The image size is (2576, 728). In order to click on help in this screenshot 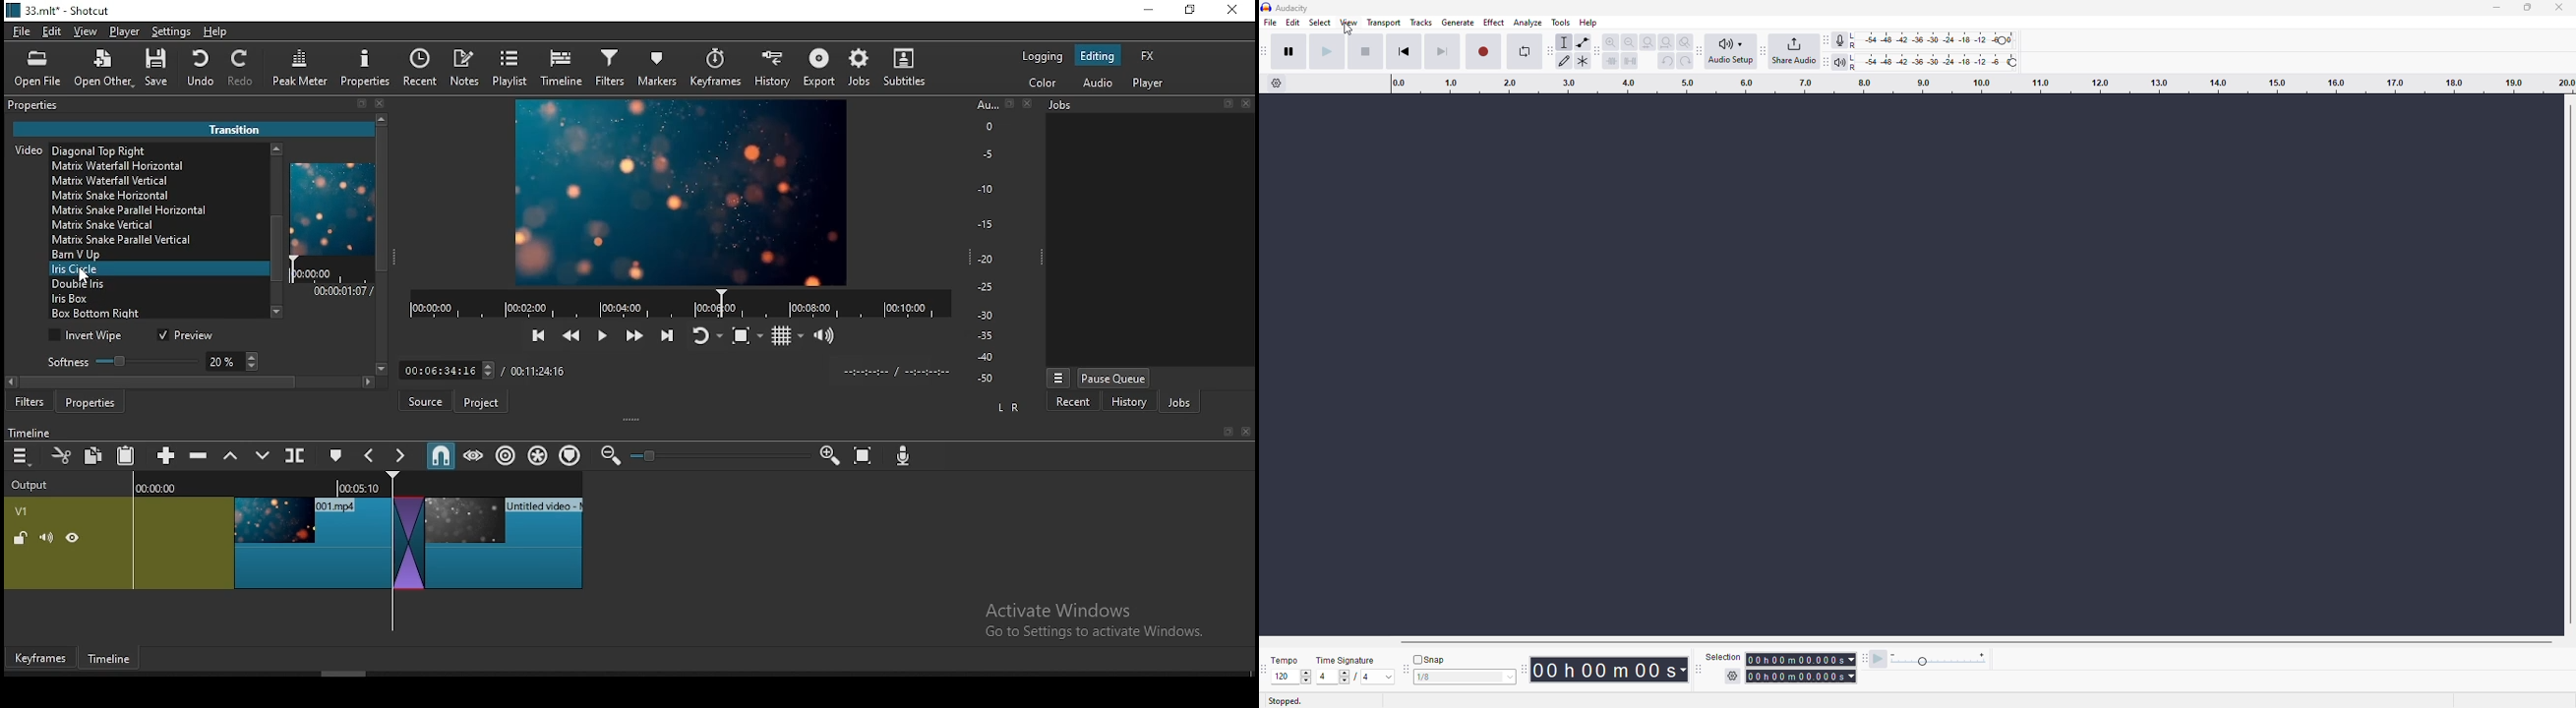, I will do `click(212, 31)`.